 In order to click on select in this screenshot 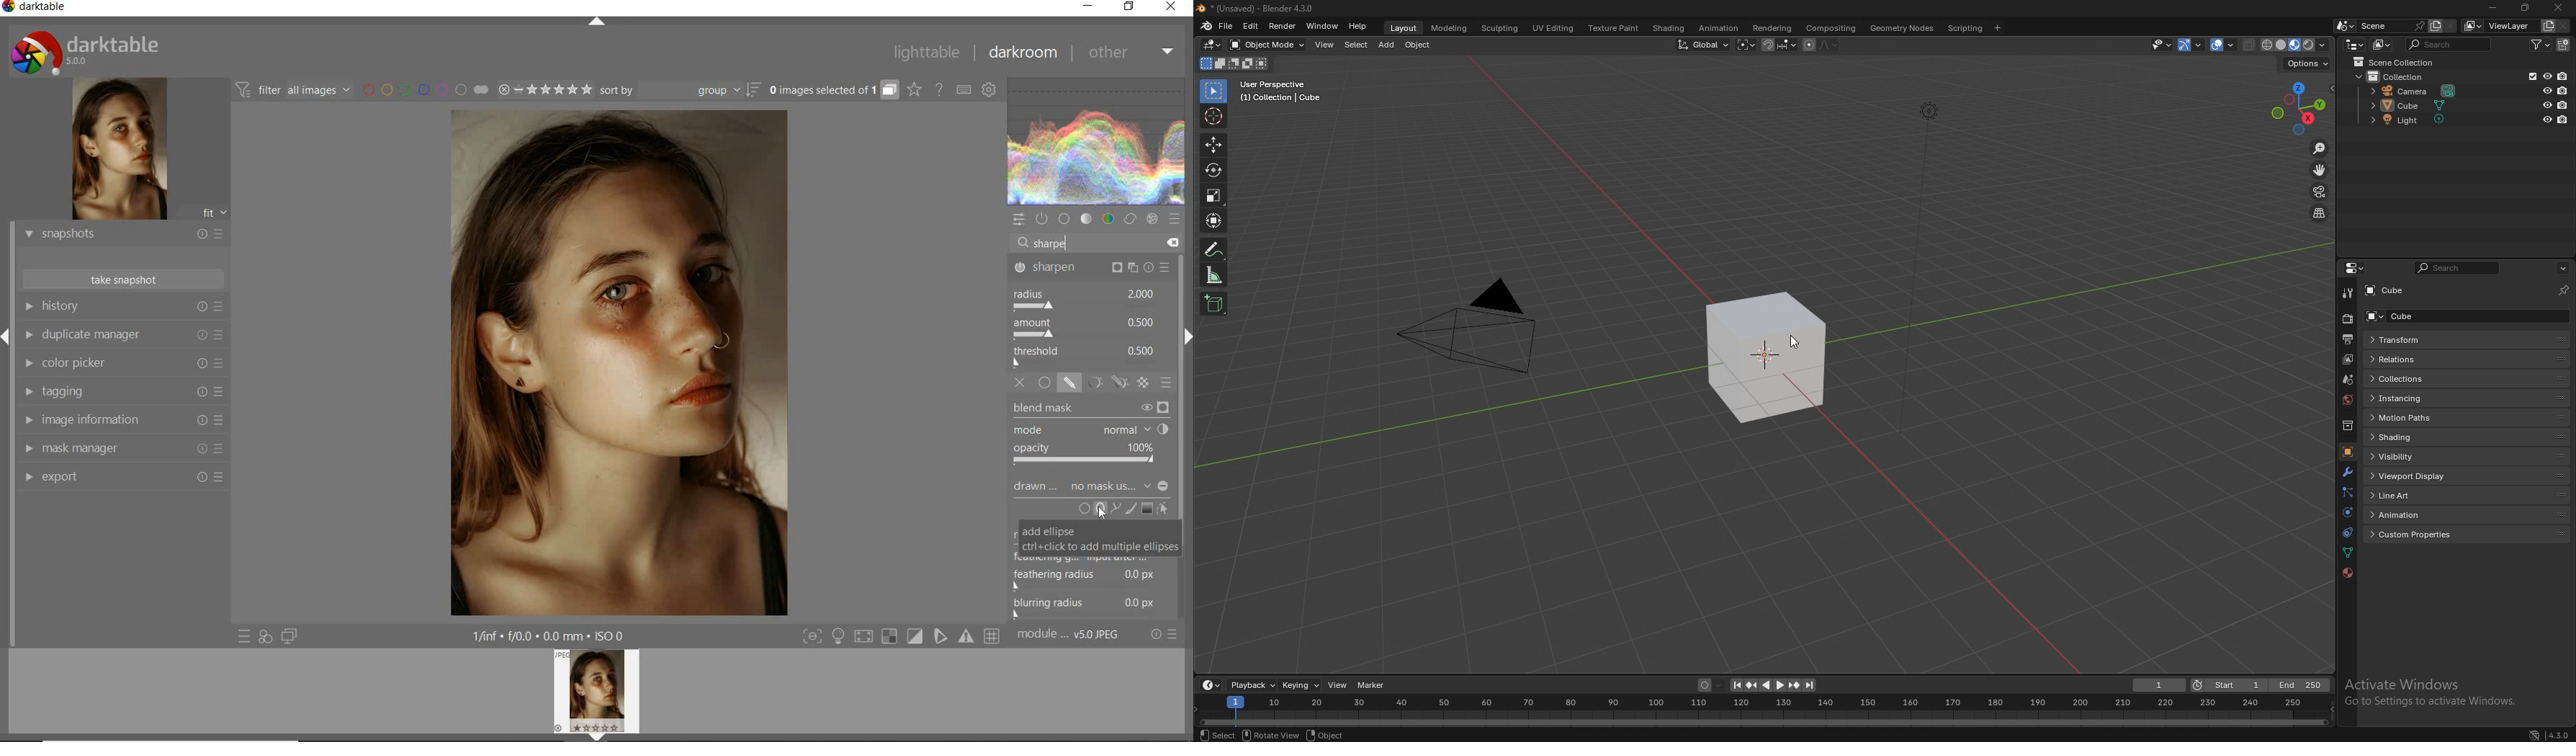, I will do `click(1216, 736)`.